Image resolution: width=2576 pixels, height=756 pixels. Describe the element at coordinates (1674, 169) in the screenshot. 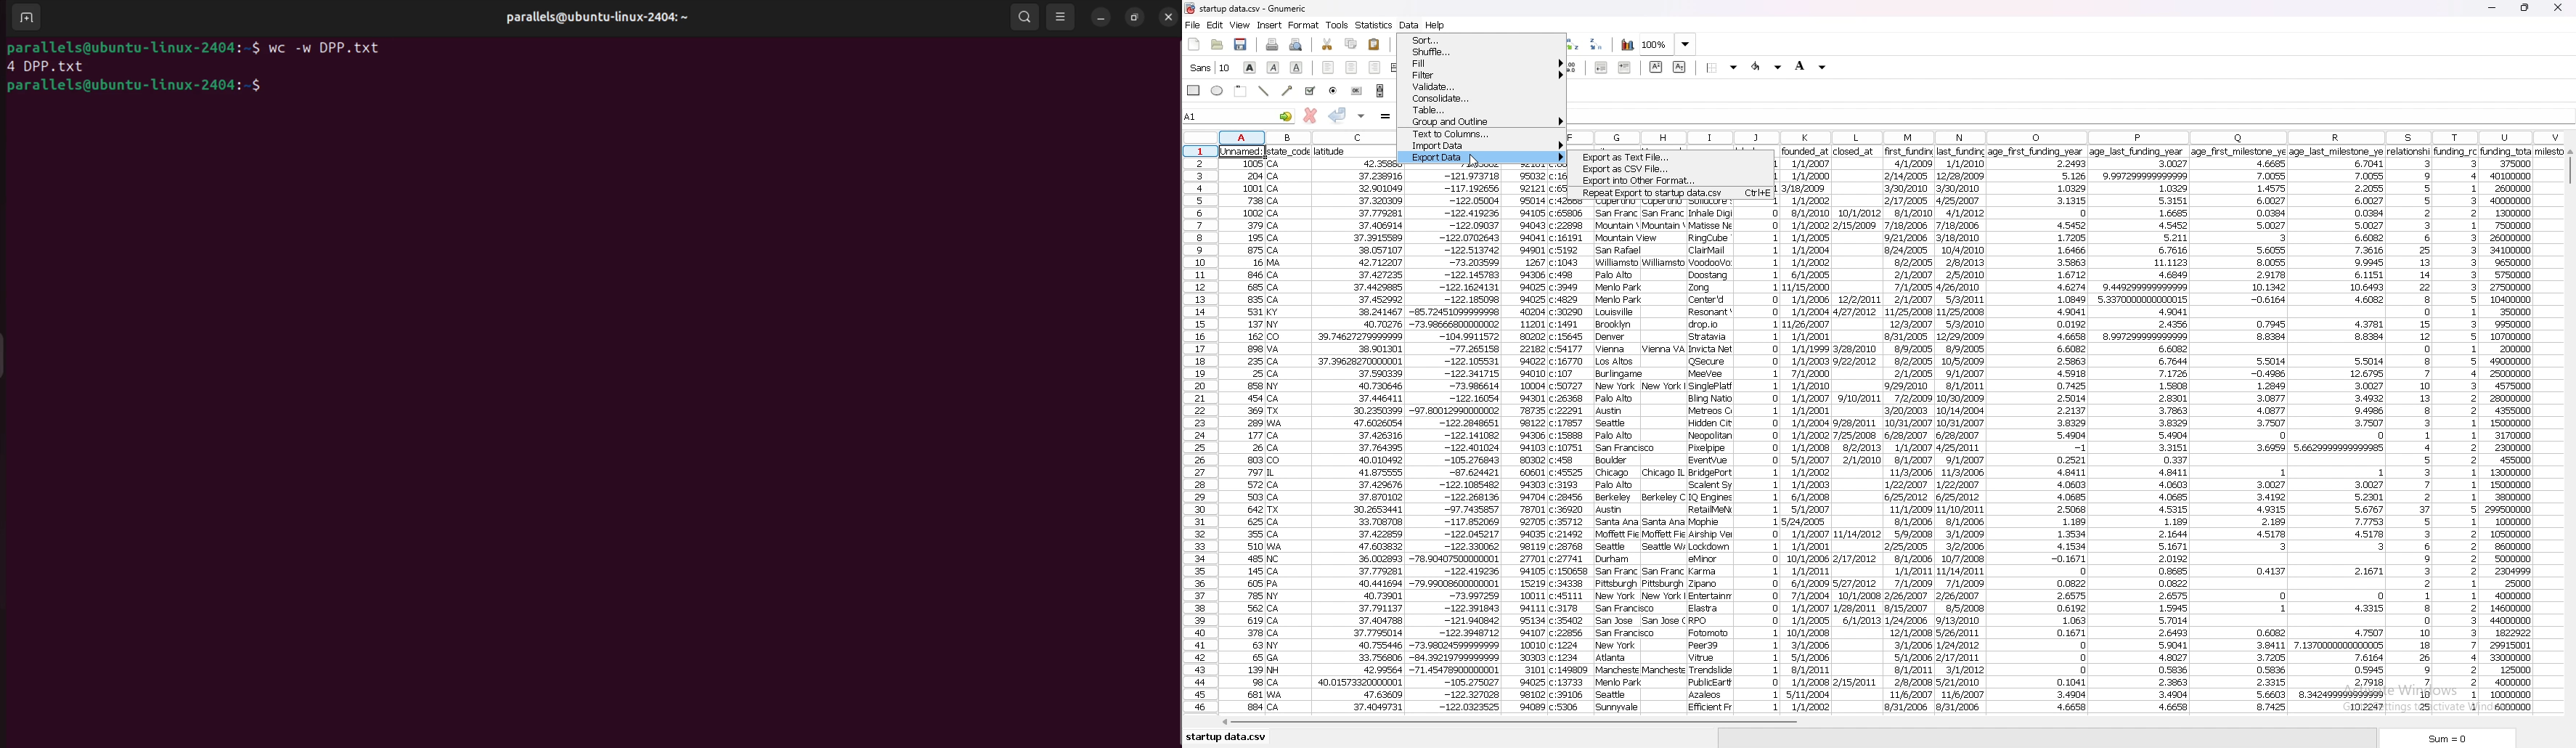

I see `export as csv` at that location.